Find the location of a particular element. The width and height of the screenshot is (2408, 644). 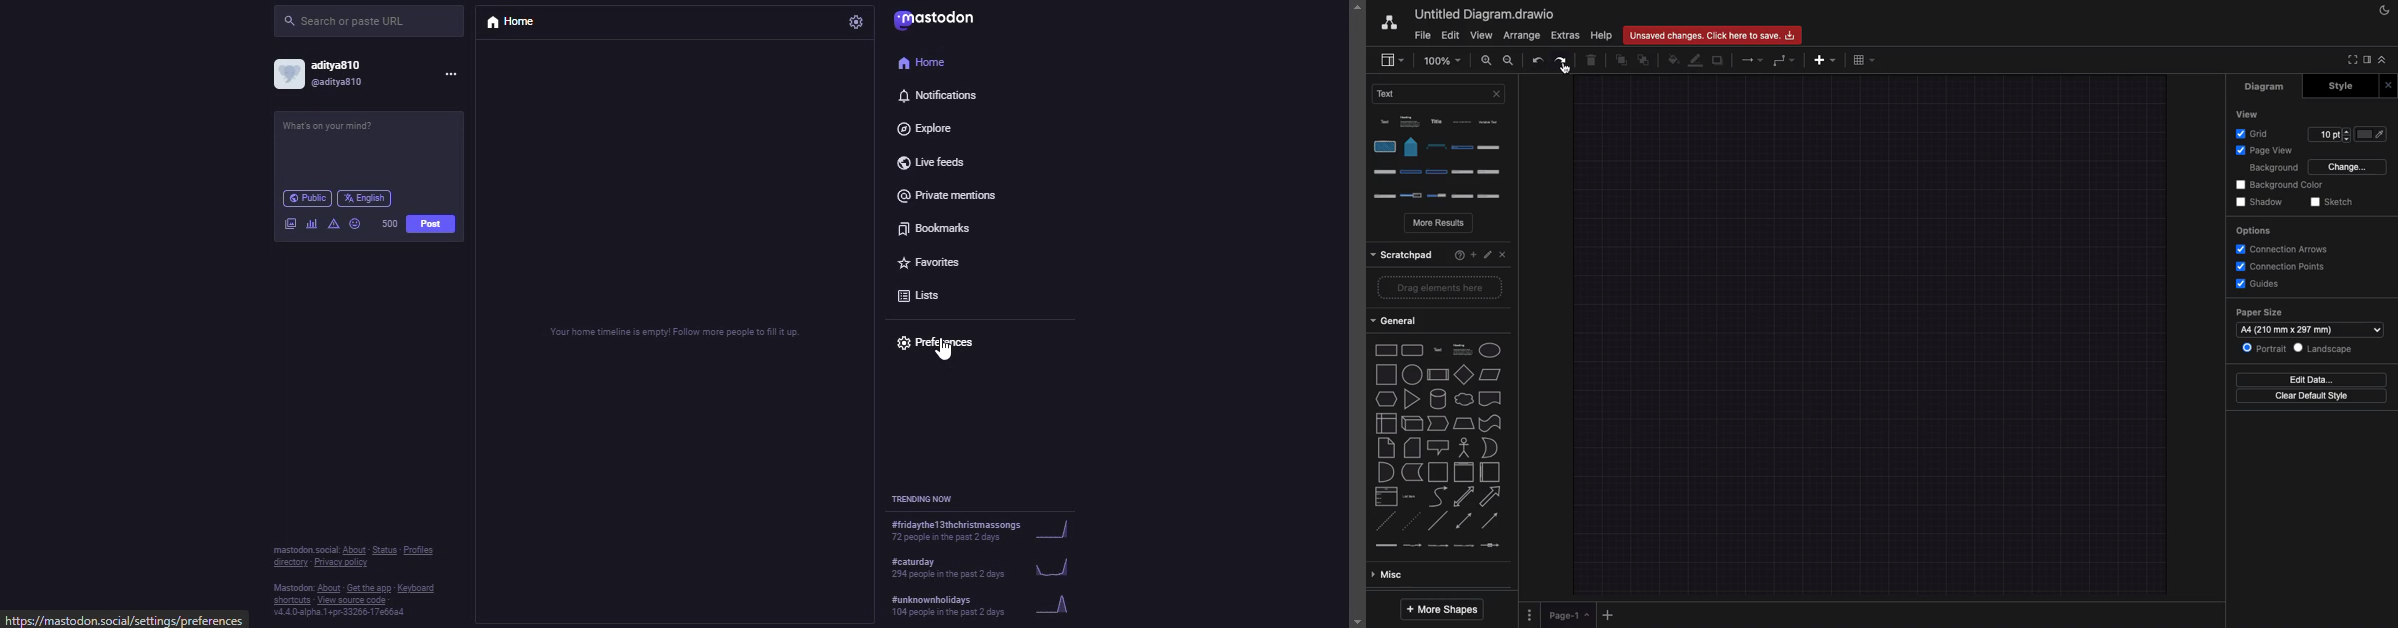

More results is located at coordinates (1440, 224).